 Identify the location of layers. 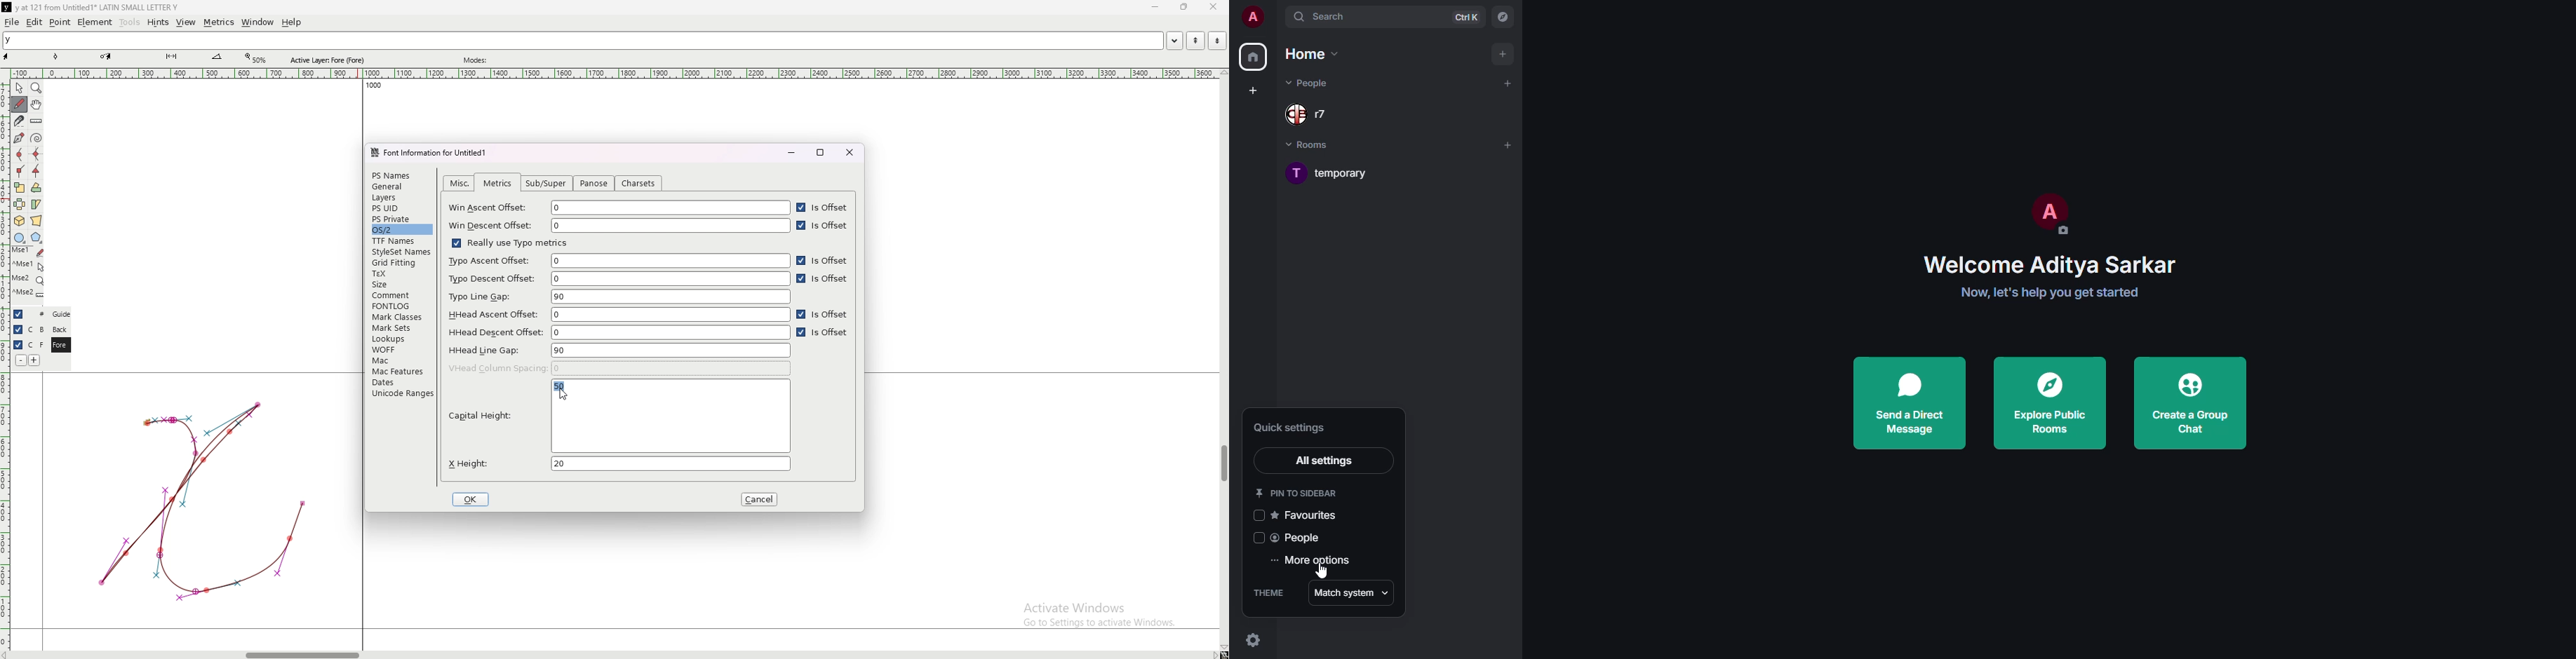
(400, 198).